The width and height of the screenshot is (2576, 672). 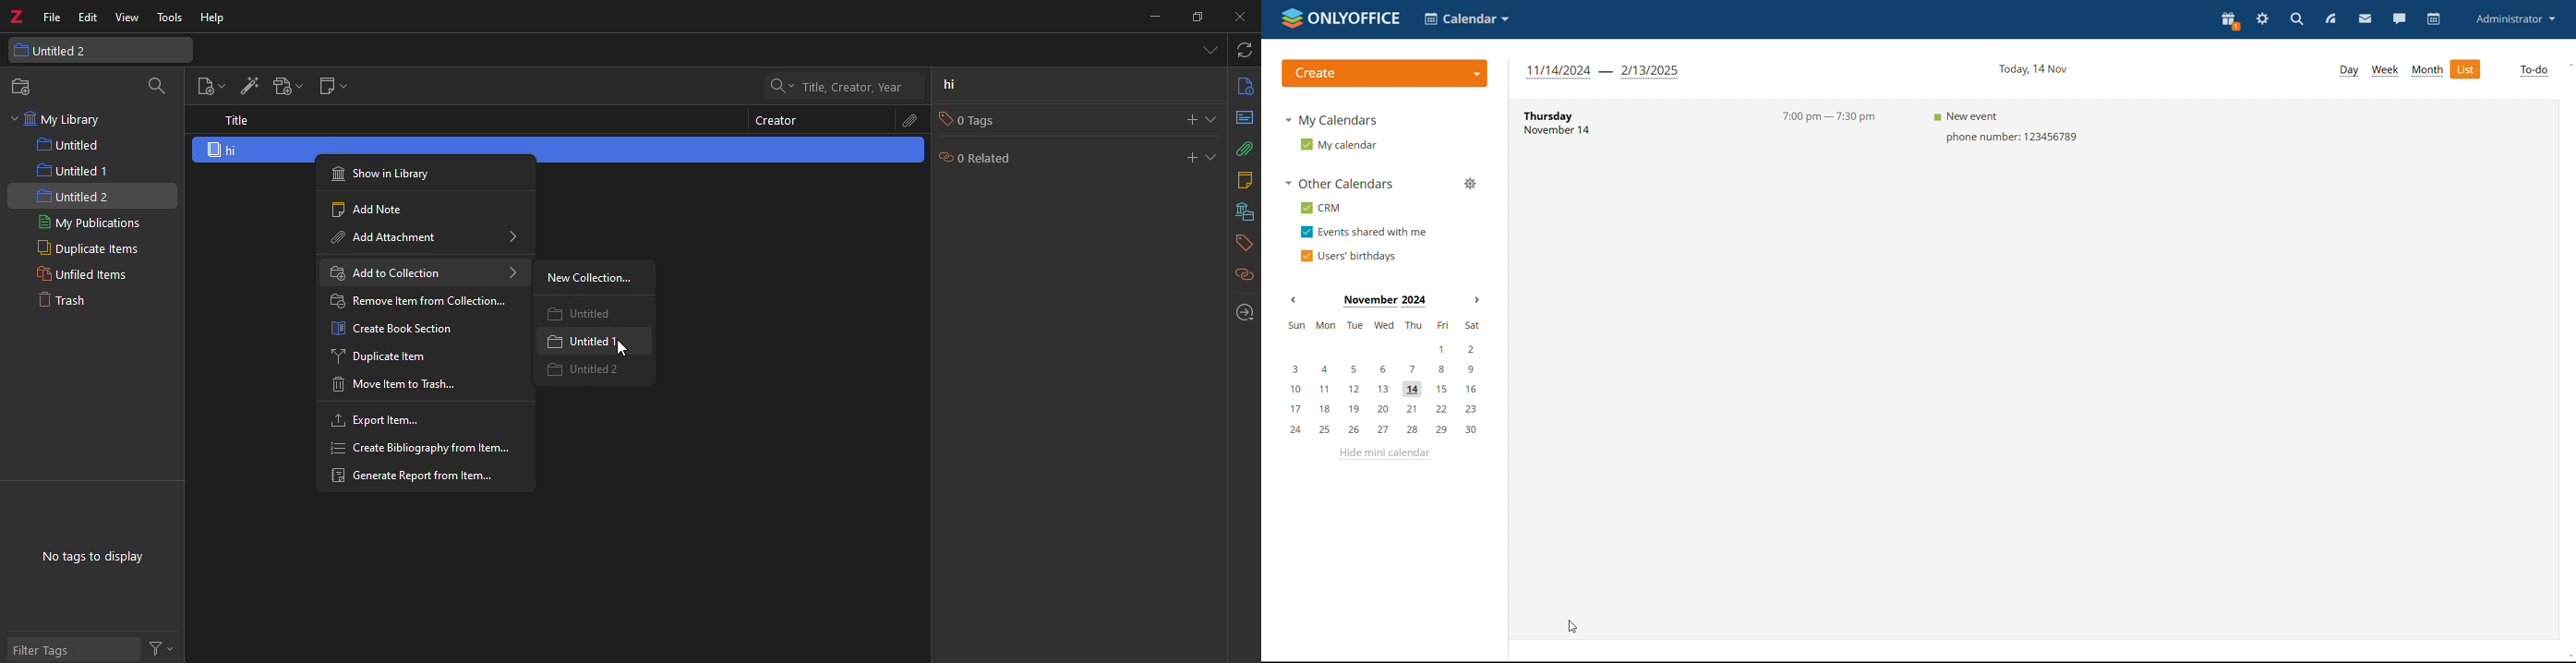 I want to click on untitled, so click(x=75, y=145).